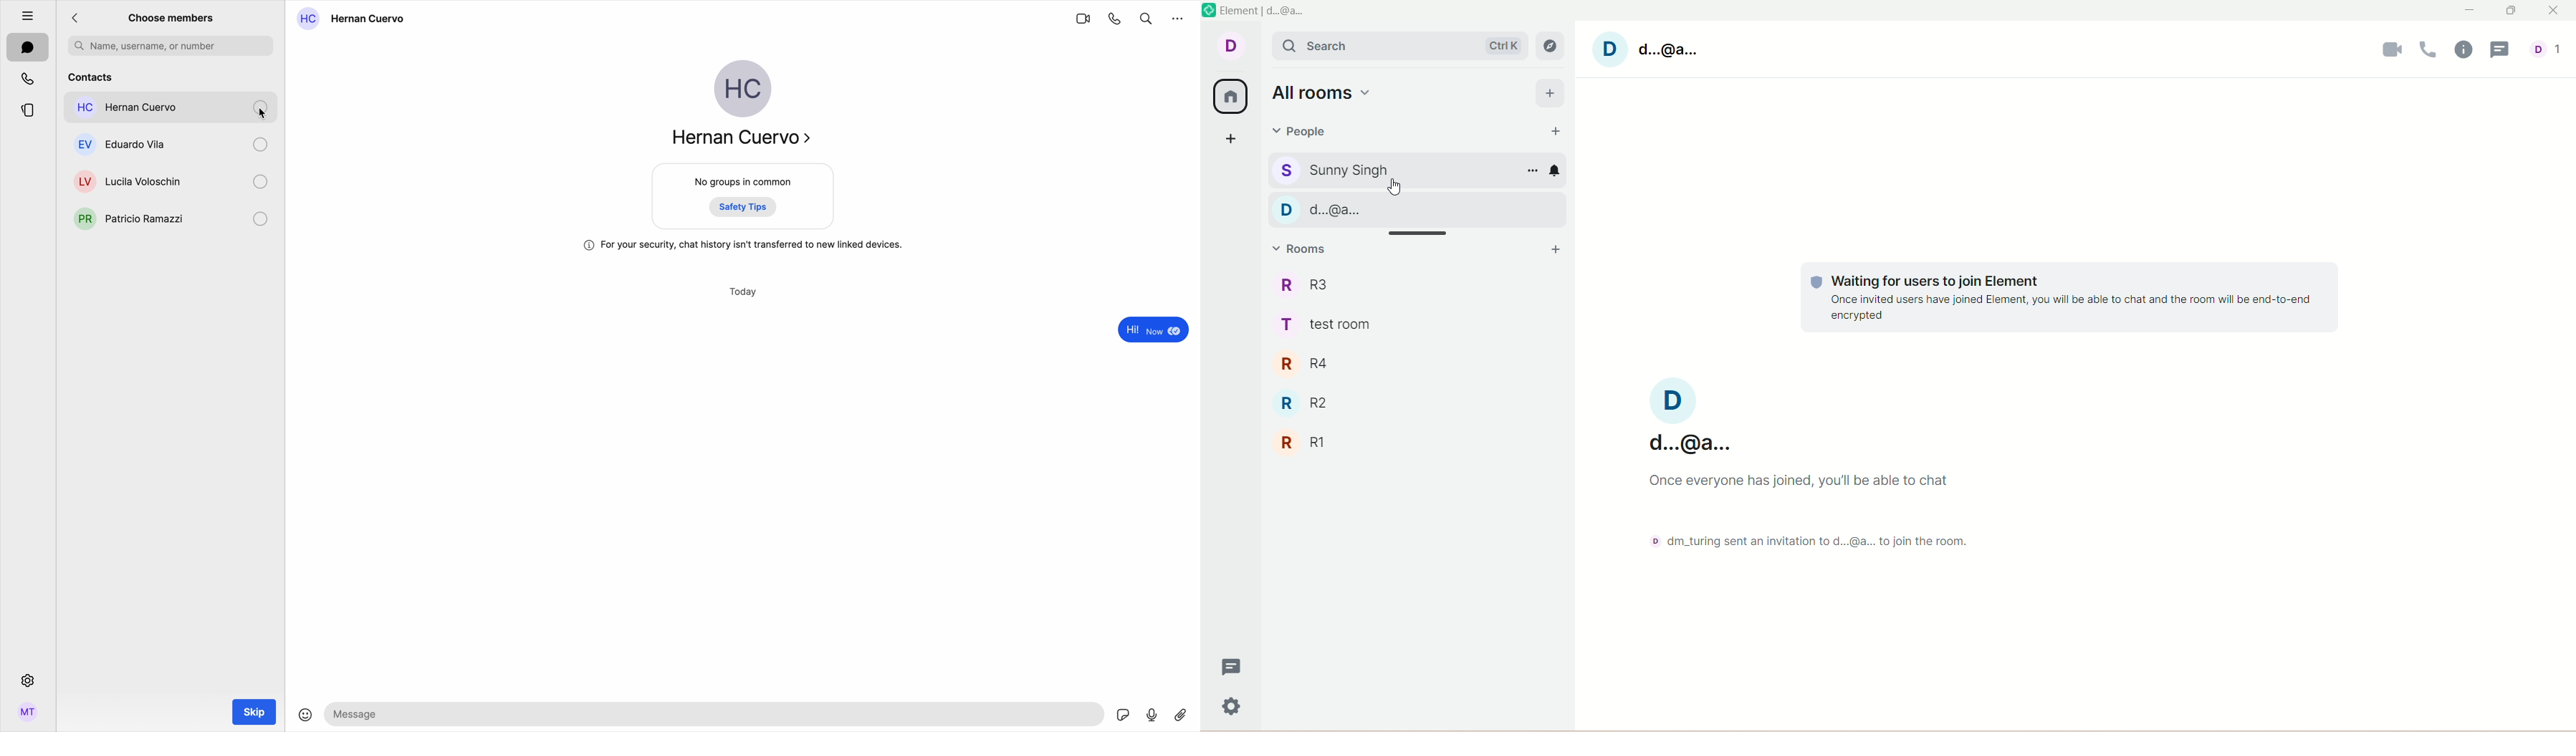 The height and width of the screenshot is (756, 2576). I want to click on R2, so click(1311, 403).